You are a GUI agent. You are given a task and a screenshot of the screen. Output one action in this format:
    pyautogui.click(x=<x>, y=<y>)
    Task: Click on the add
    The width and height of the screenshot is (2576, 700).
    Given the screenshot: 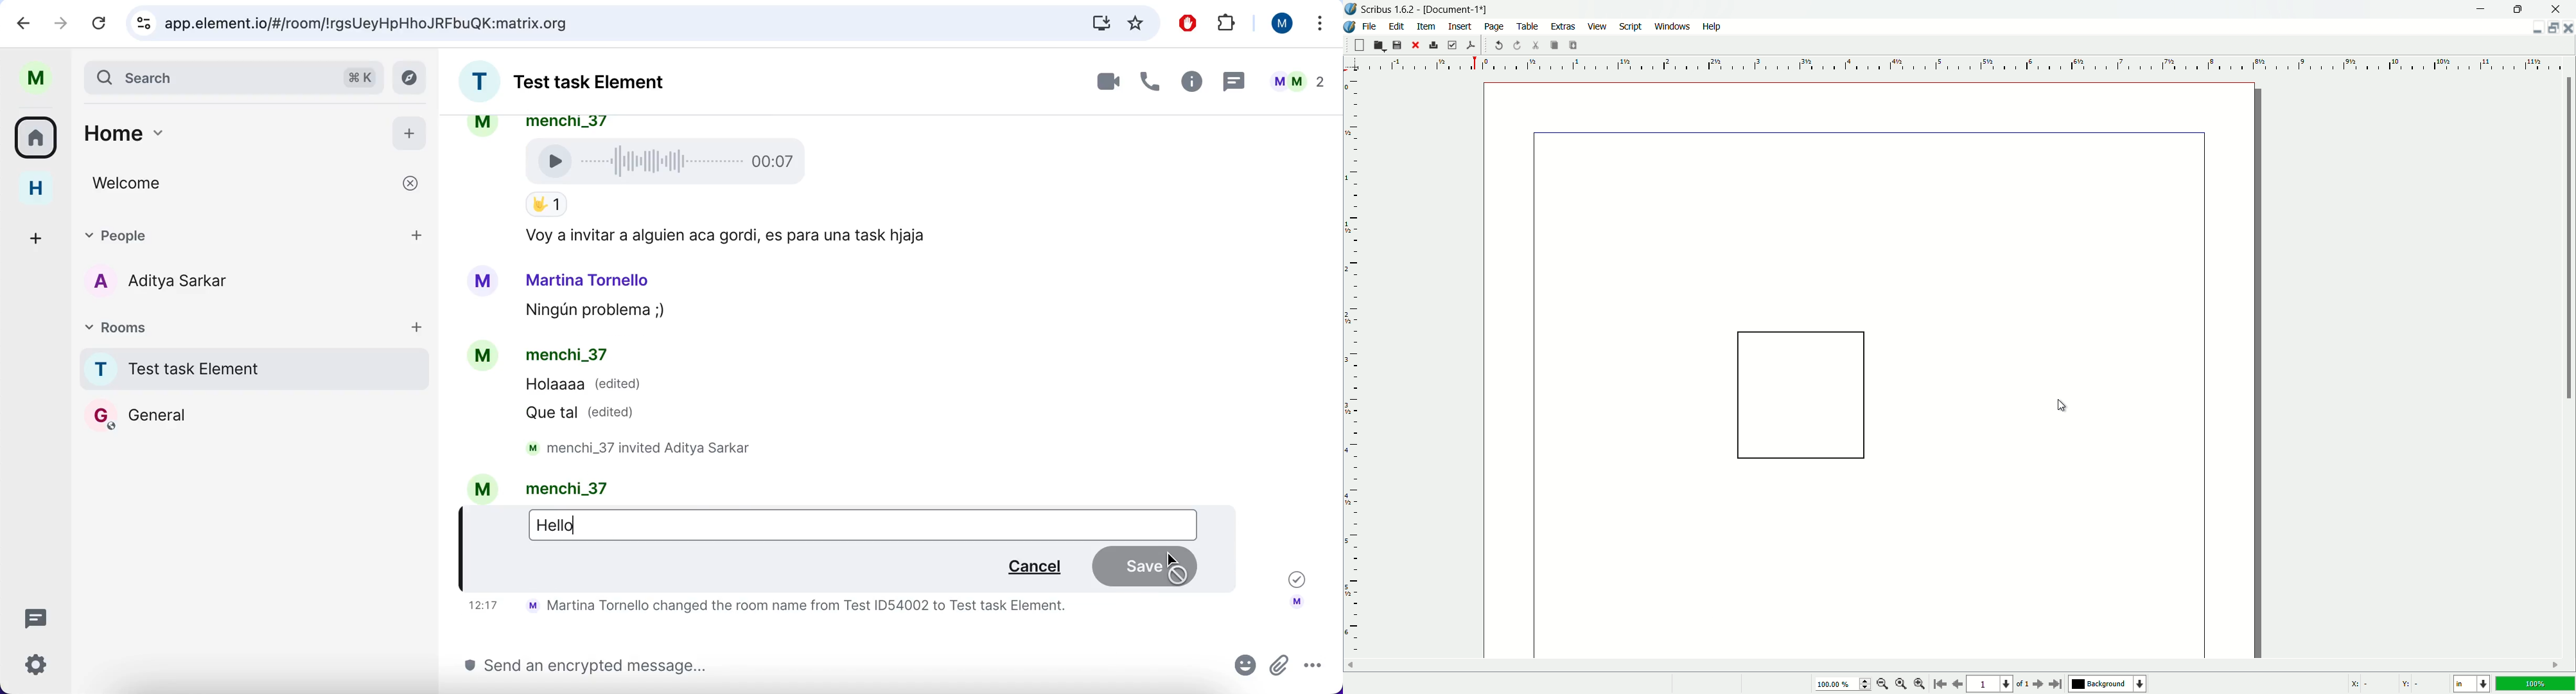 What is the action you would take?
    pyautogui.click(x=410, y=134)
    